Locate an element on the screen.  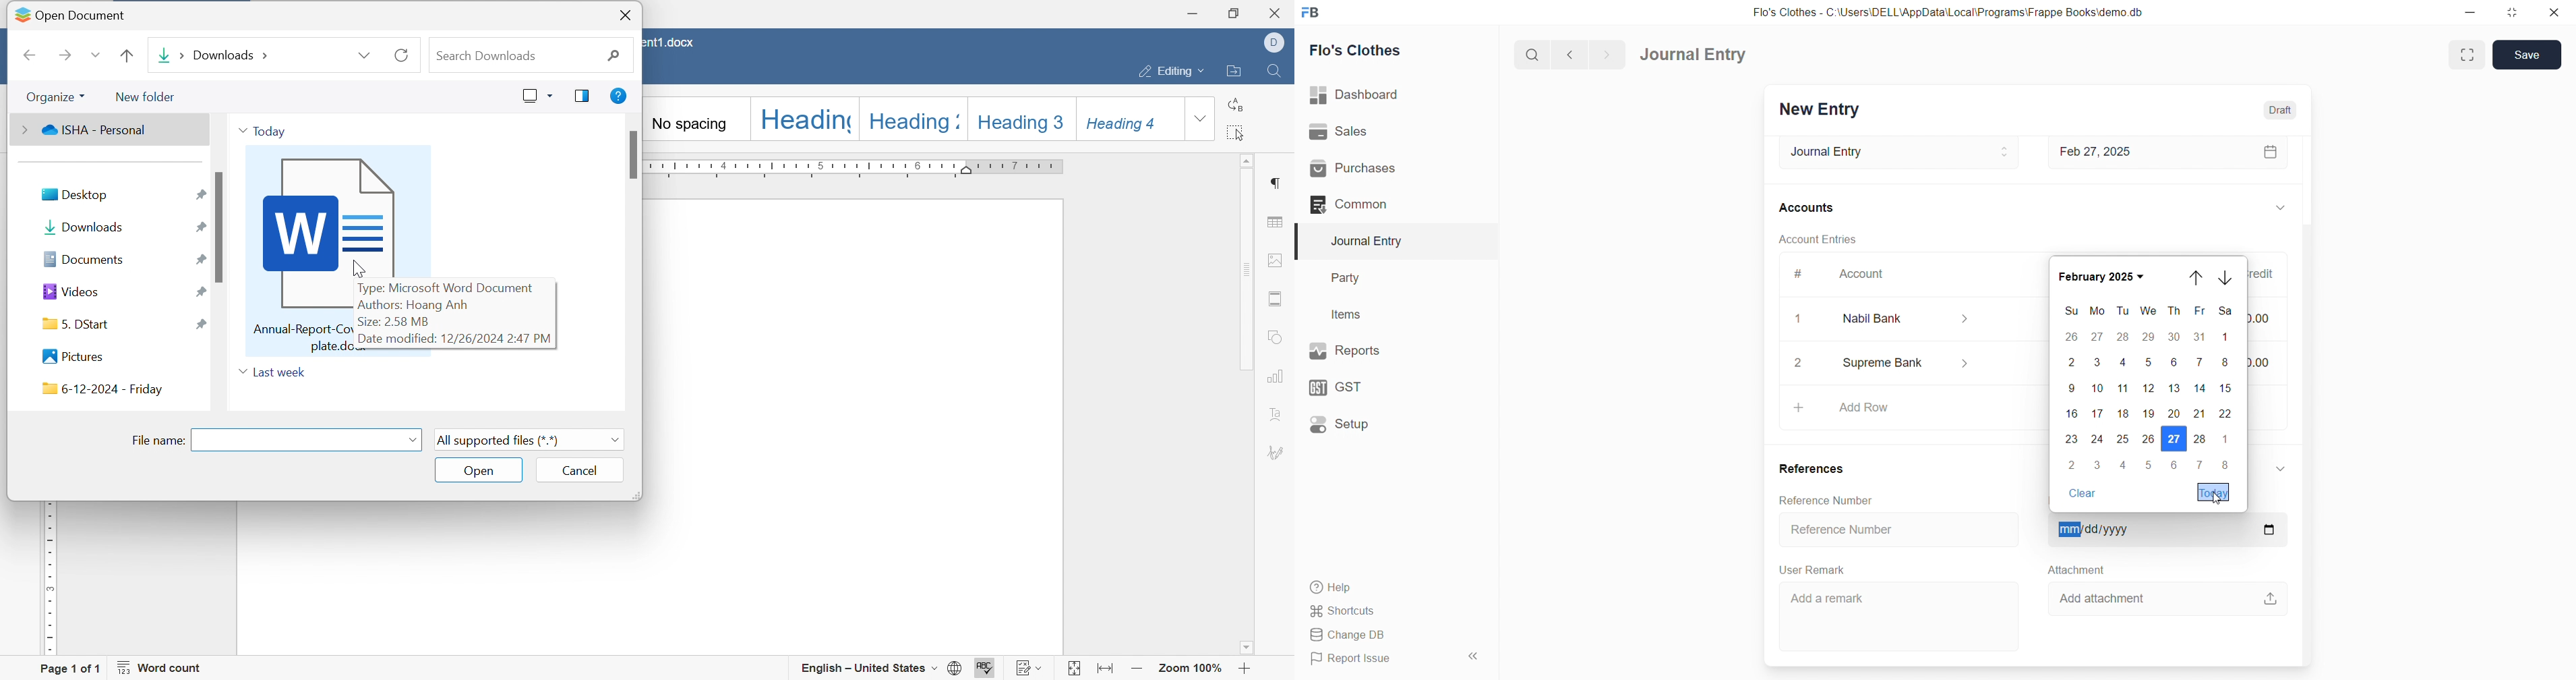
logo is located at coordinates (1315, 11).